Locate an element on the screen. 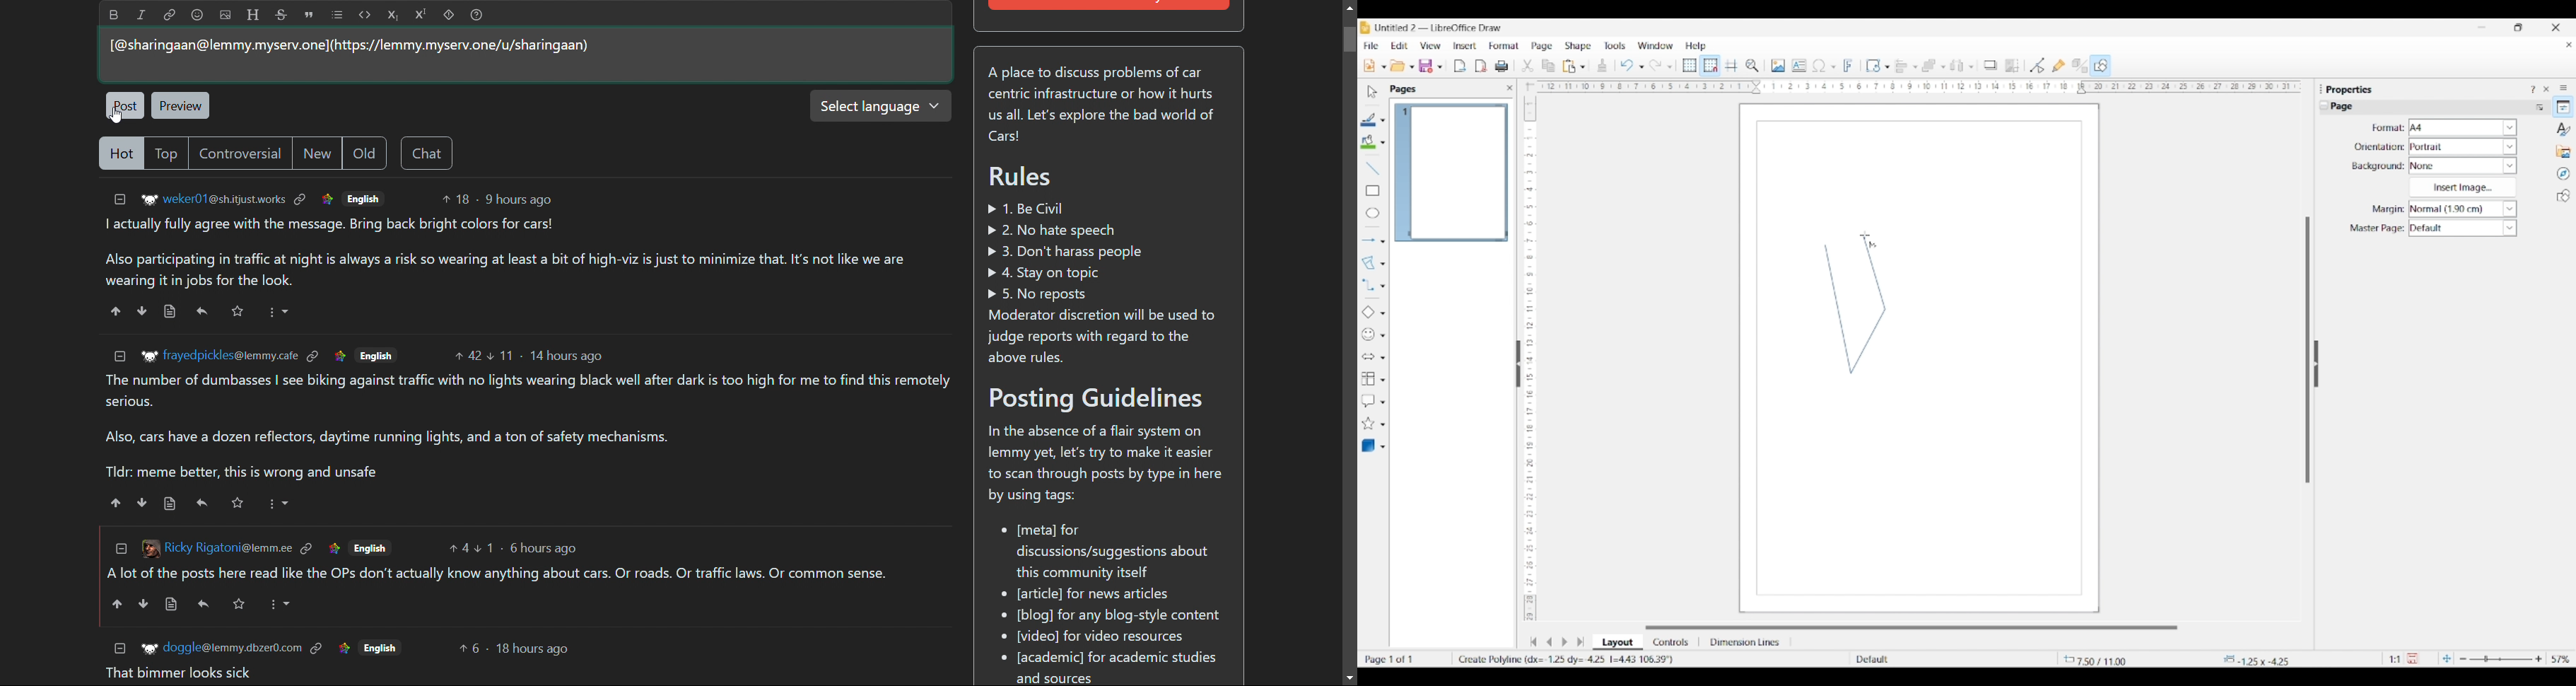 The height and width of the screenshot is (700, 2576). Indicates background settings is located at coordinates (2378, 166).